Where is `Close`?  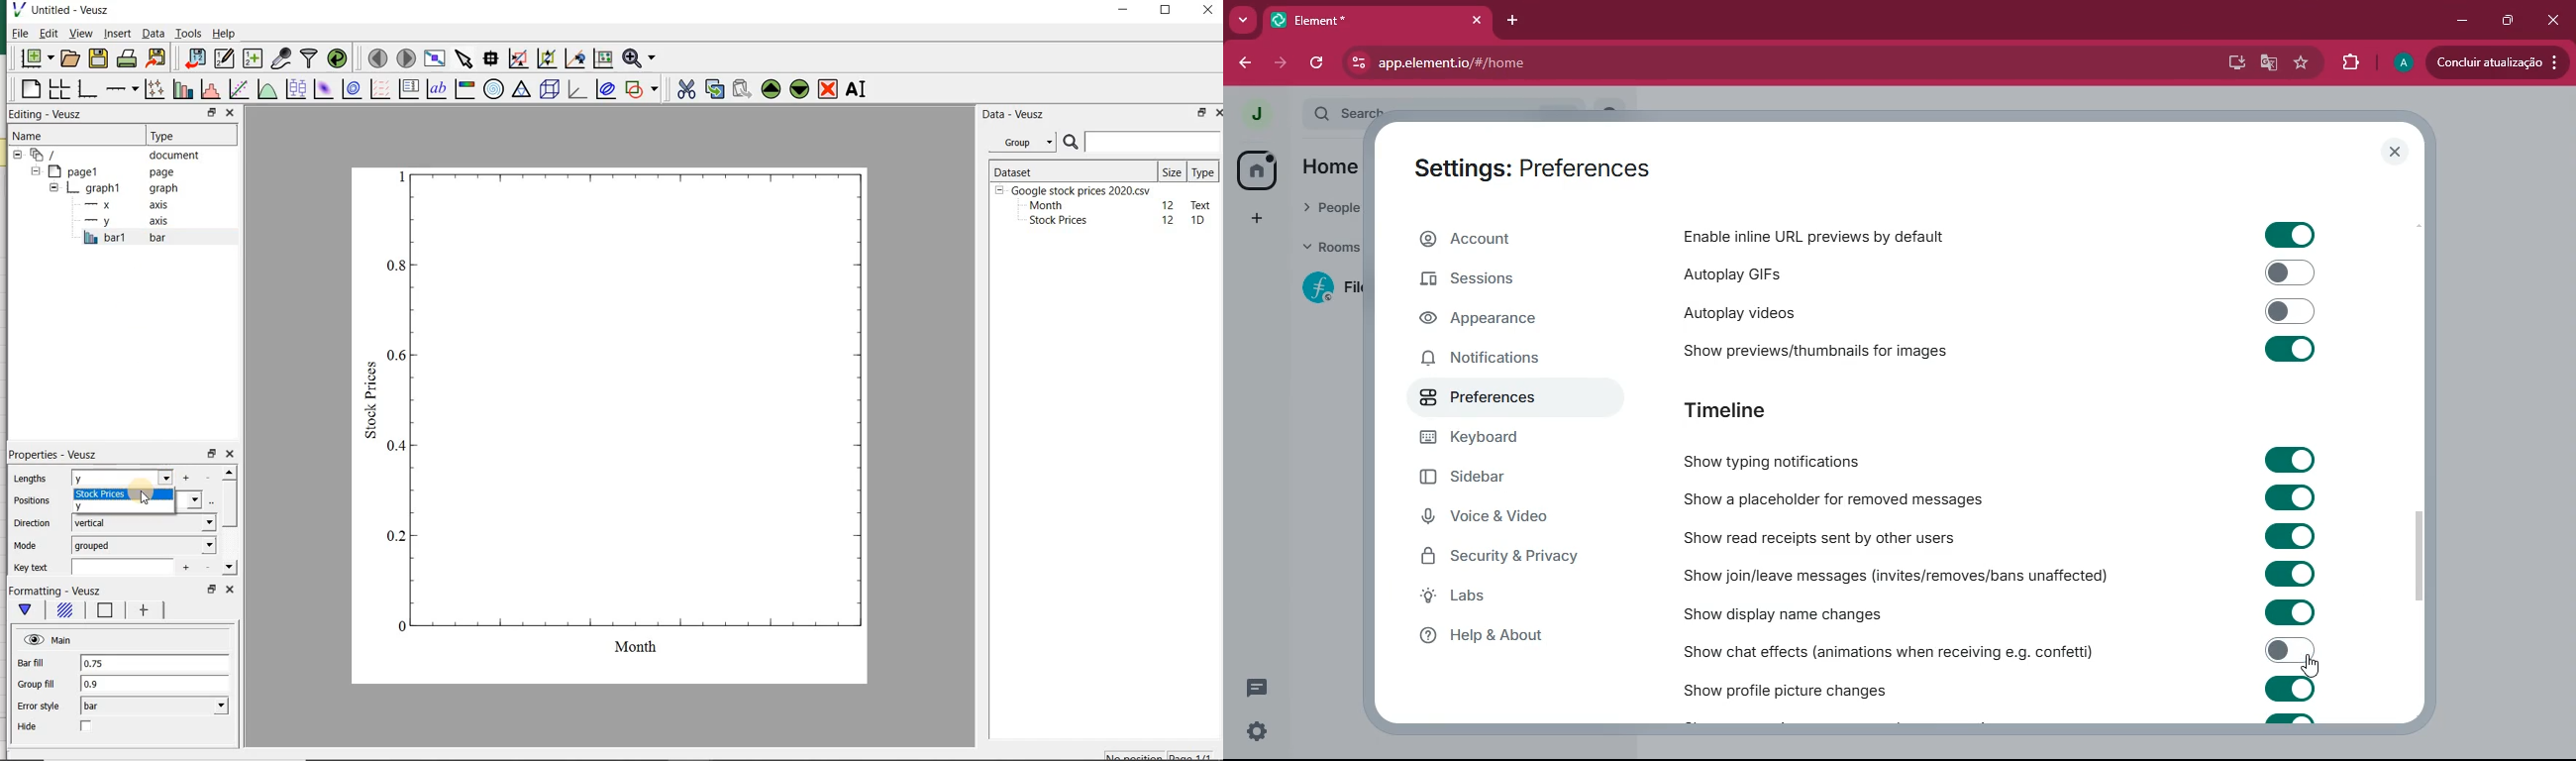
Close is located at coordinates (2552, 18).